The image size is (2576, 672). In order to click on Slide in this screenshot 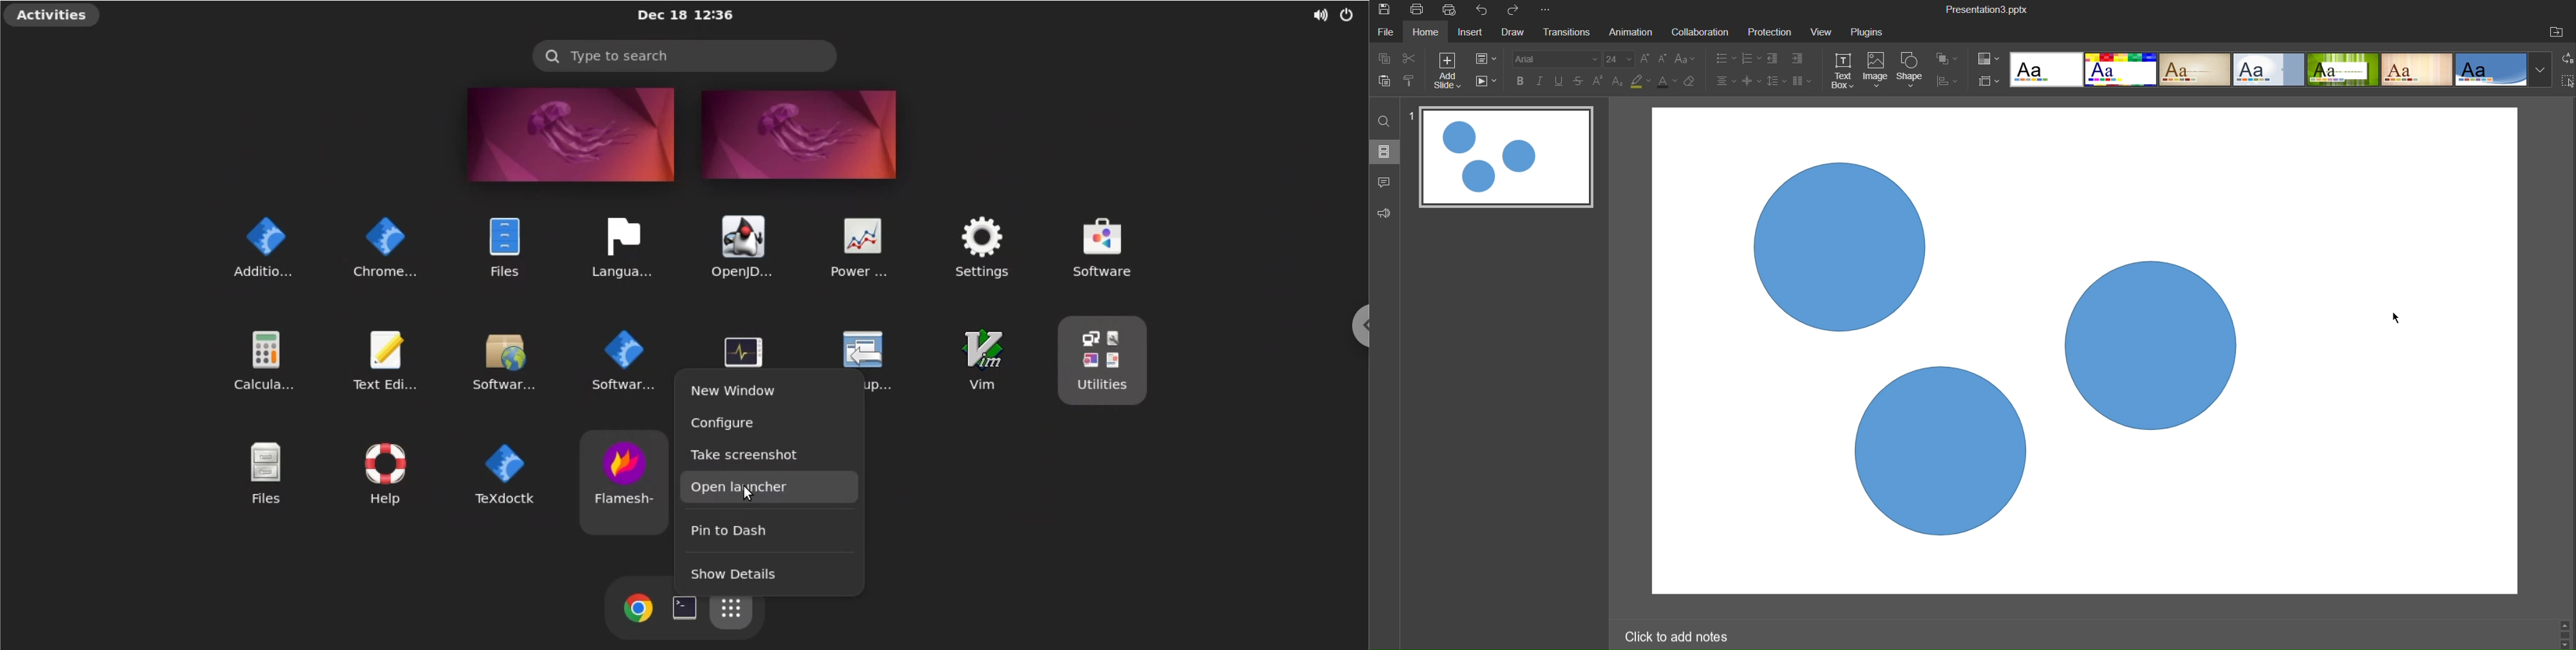, I will do `click(1384, 154)`.